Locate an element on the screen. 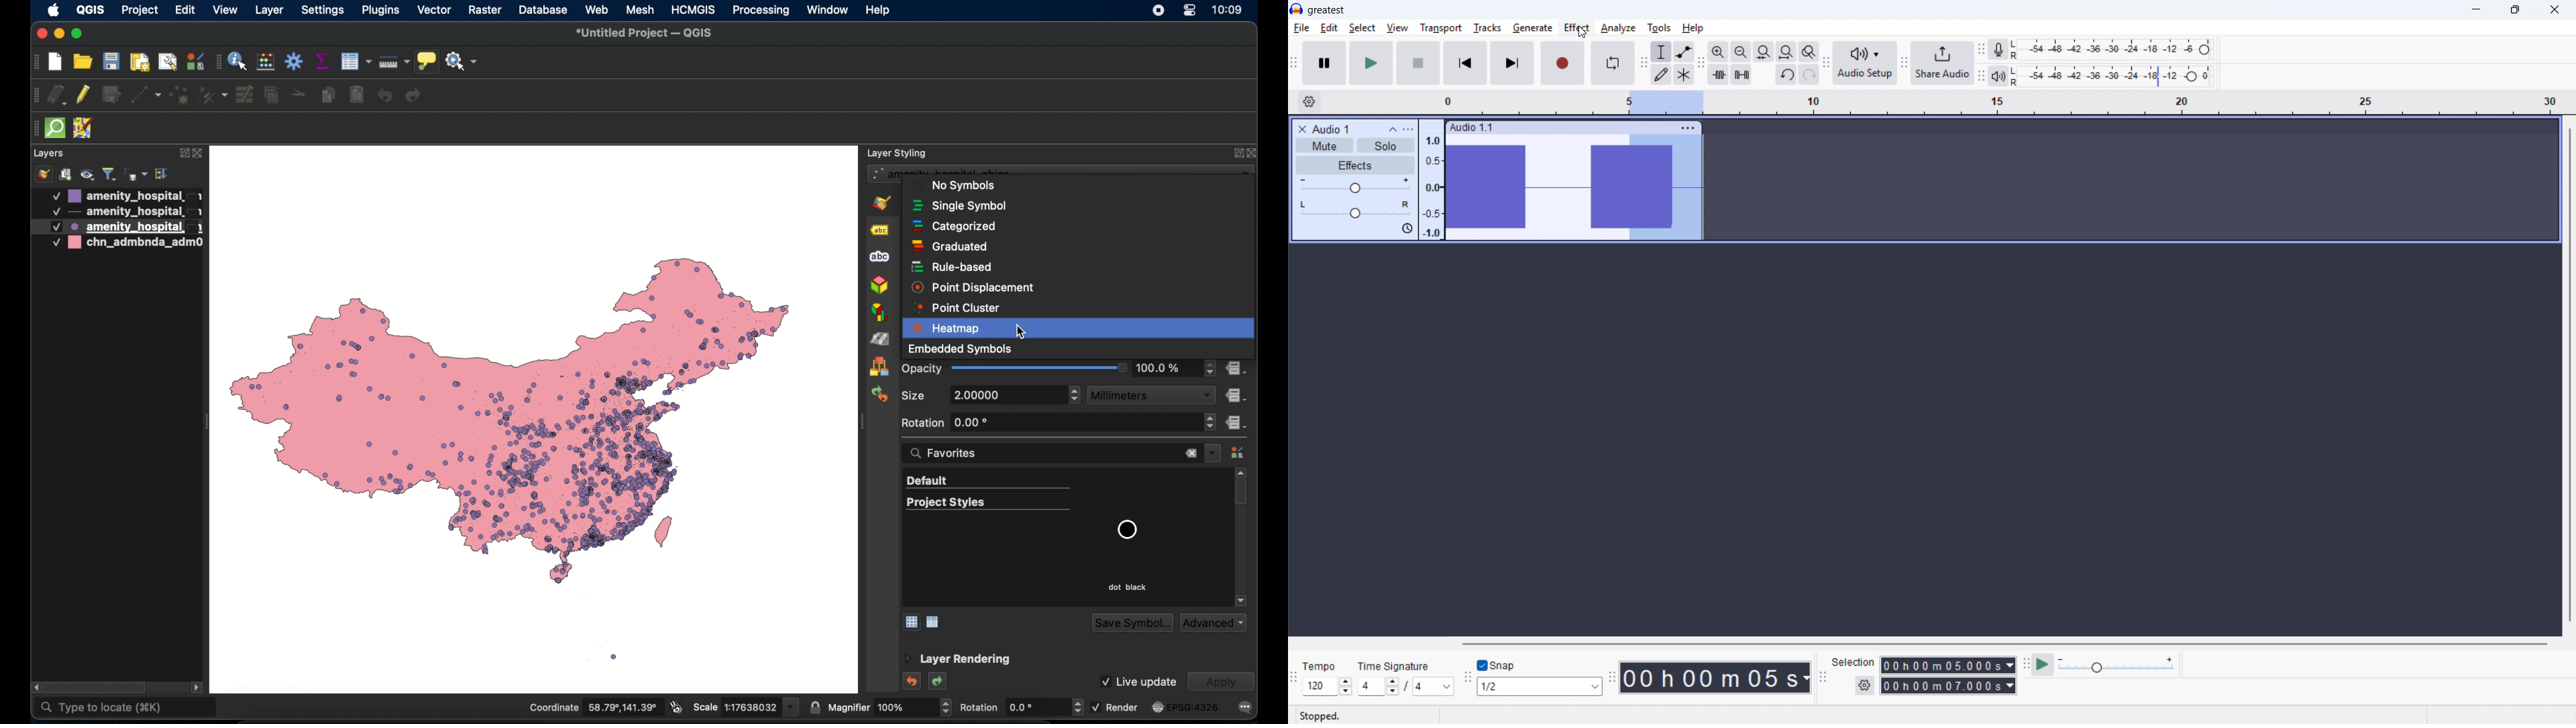 This screenshot has height=728, width=2576. lock scale is located at coordinates (814, 708).